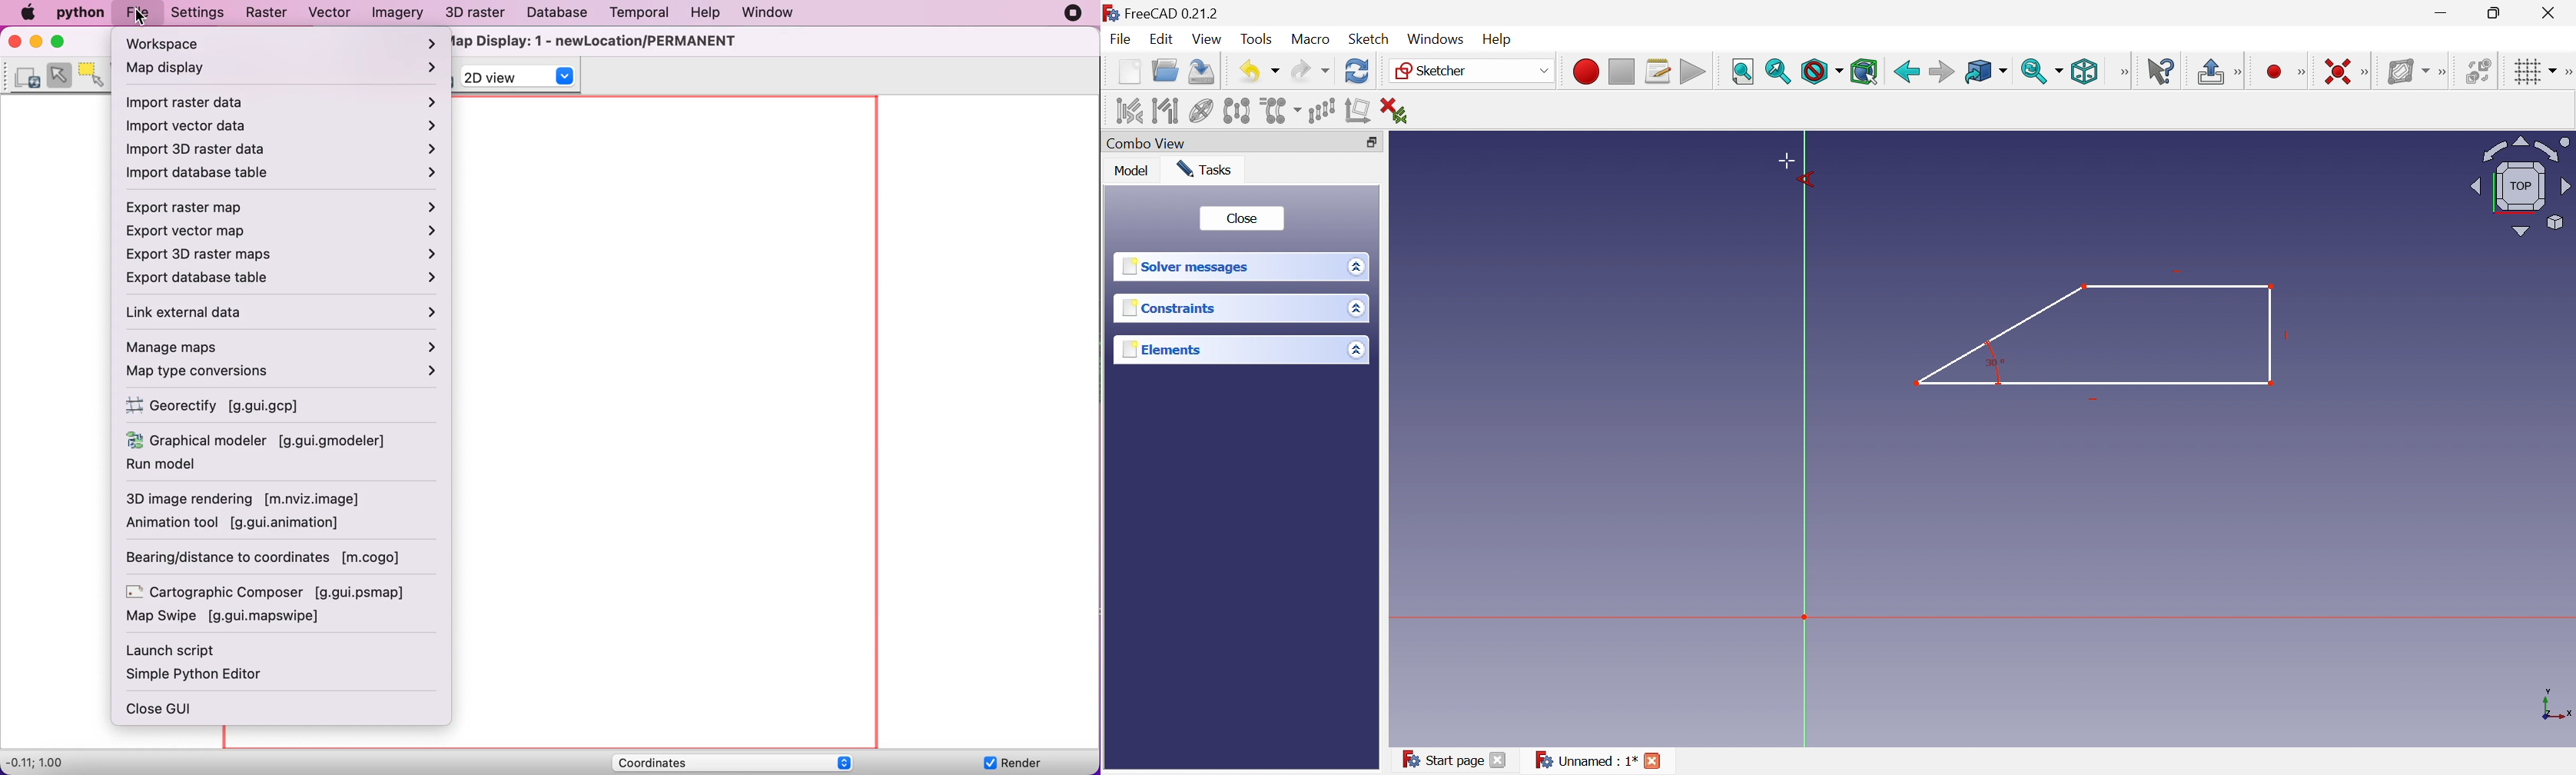 The width and height of the screenshot is (2576, 784). Describe the element at coordinates (1436, 39) in the screenshot. I see `Windows` at that location.